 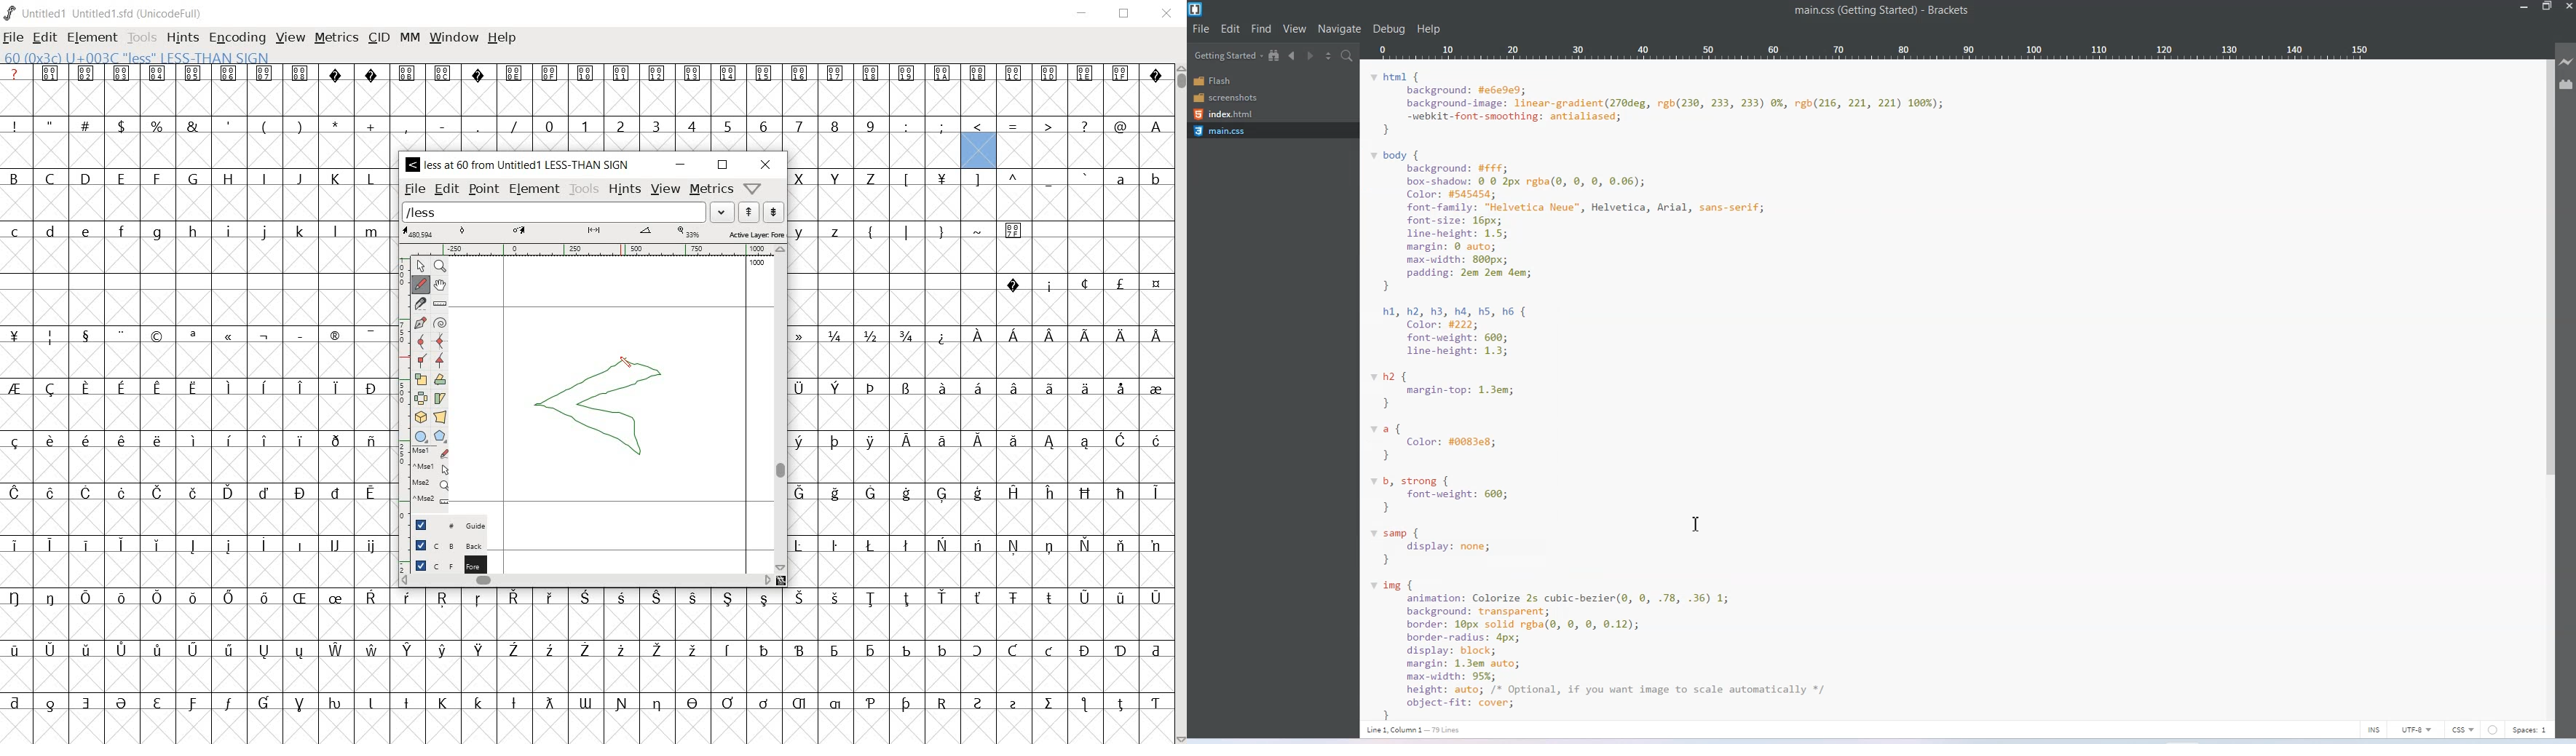 I want to click on scroll by hand, so click(x=440, y=285).